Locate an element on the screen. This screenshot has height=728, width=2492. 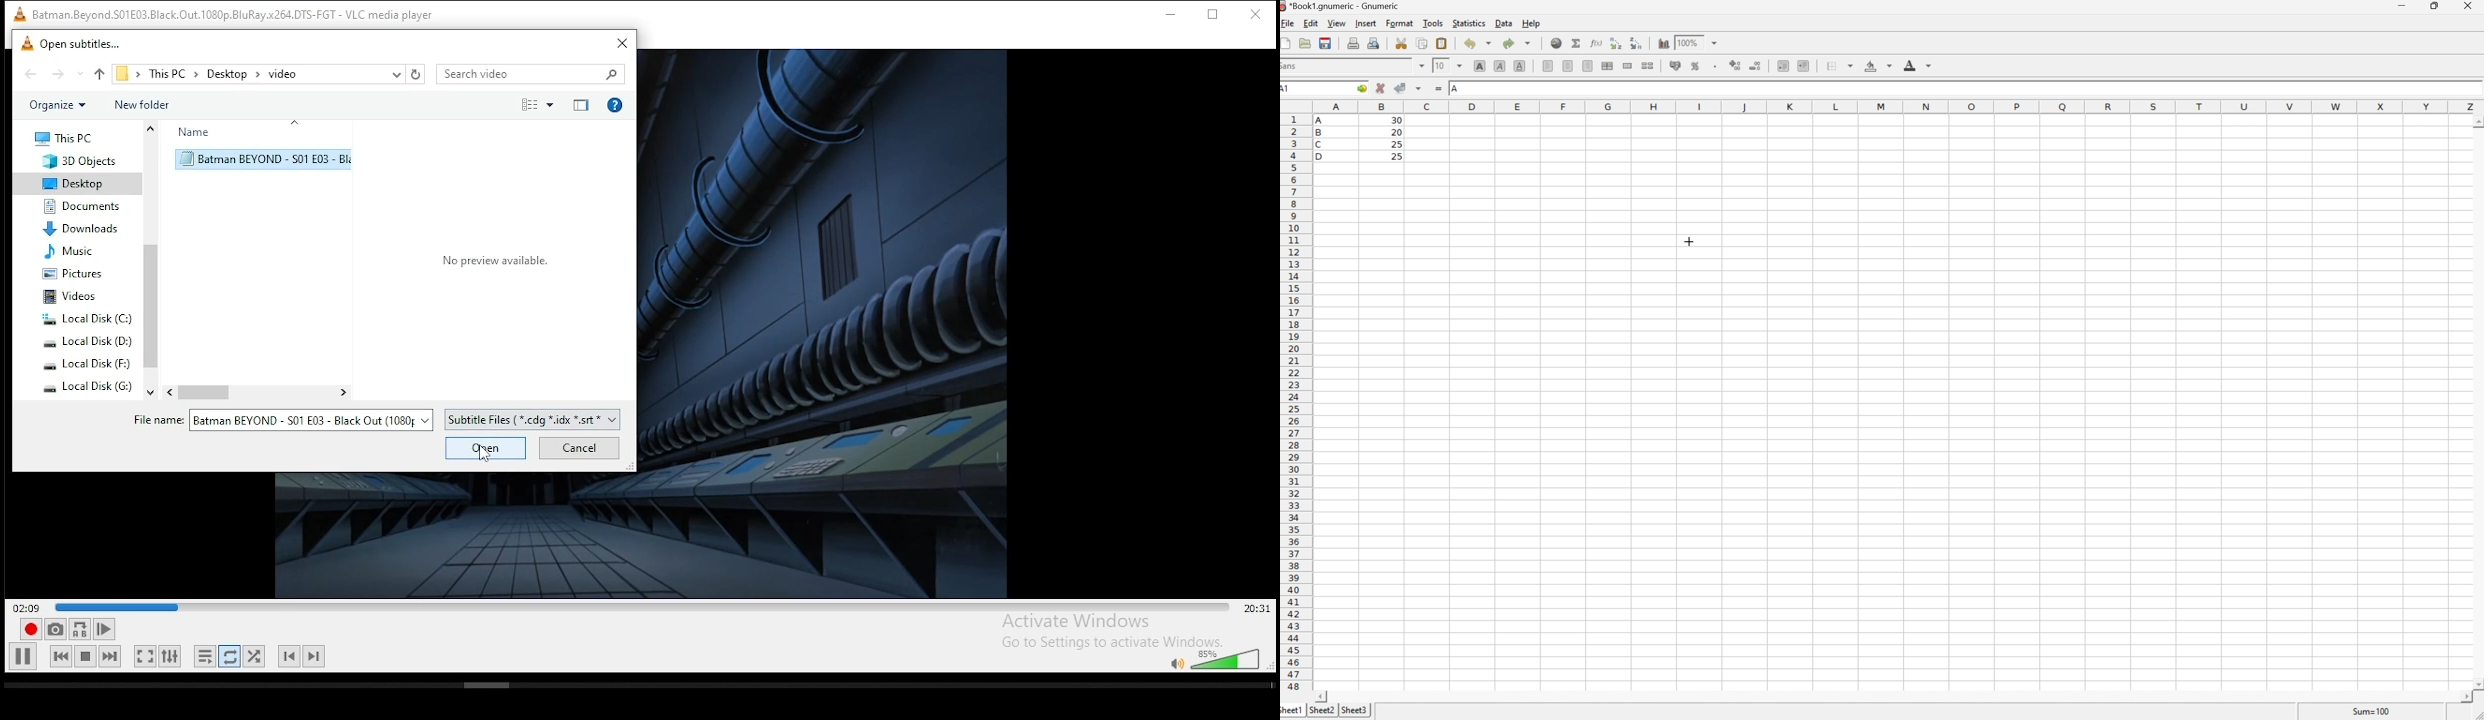
Create a new workbook is located at coordinates (1288, 43).